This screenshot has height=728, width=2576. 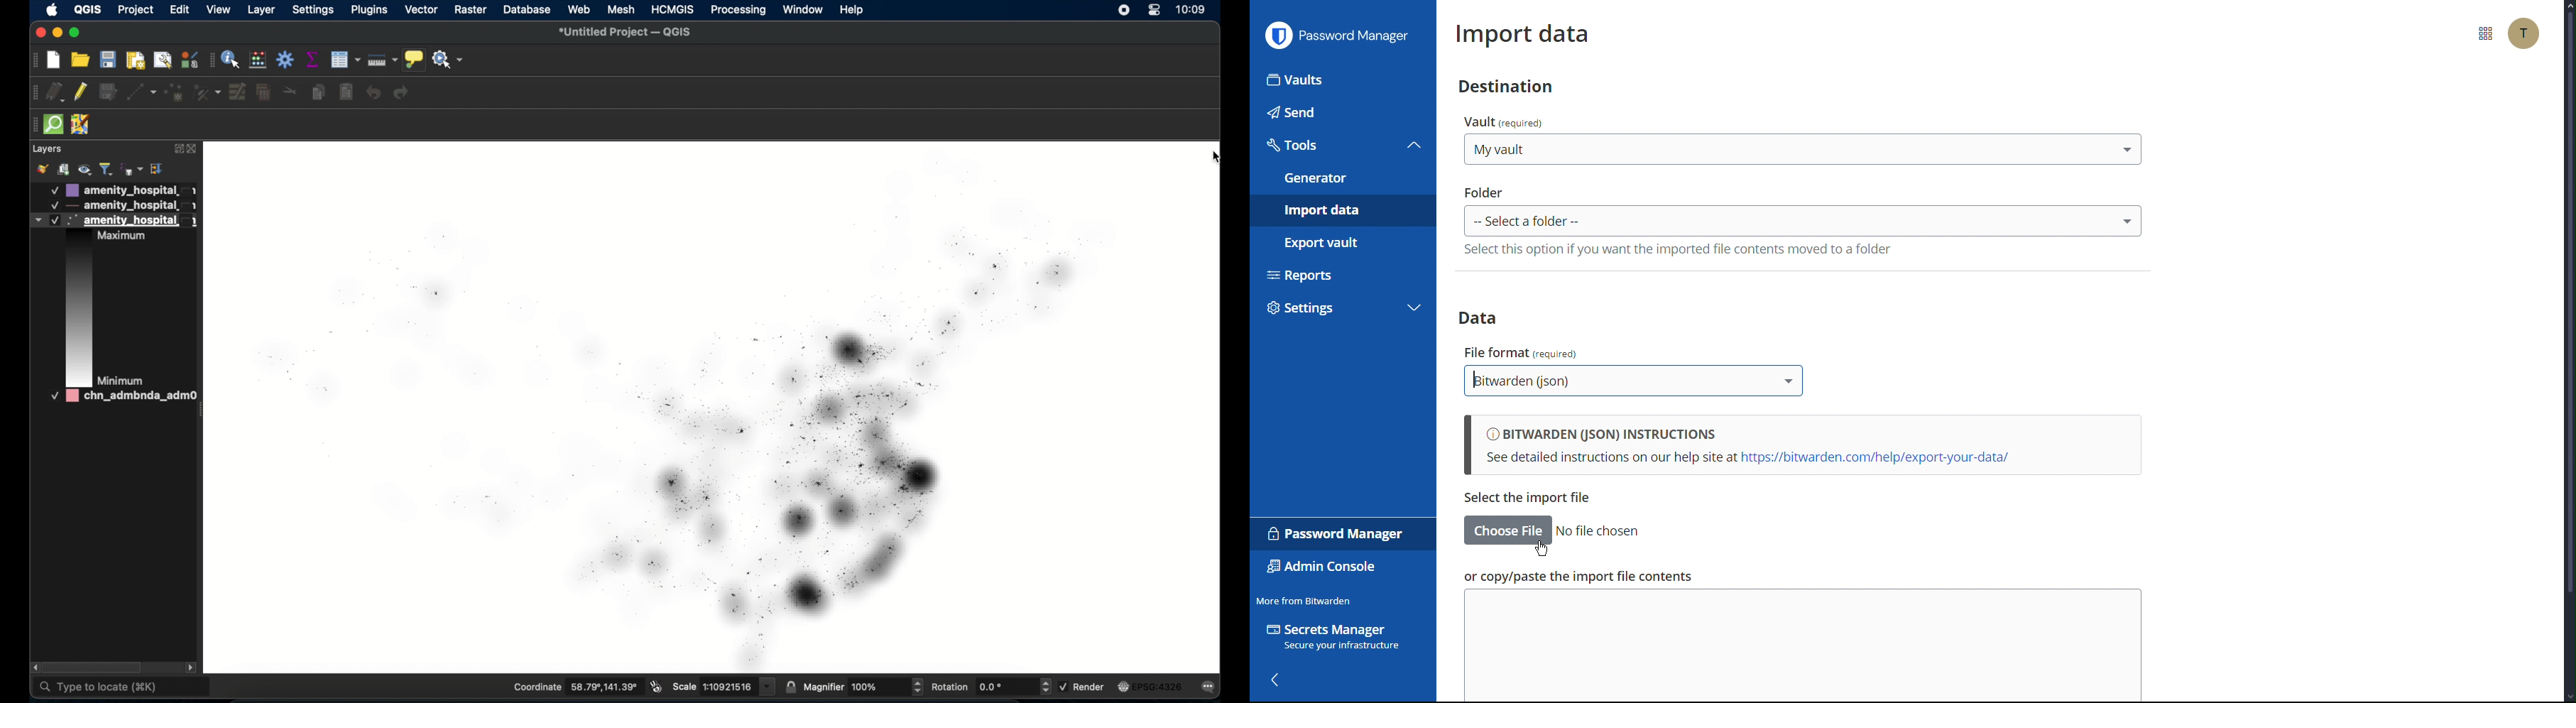 I want to click on current edits, so click(x=55, y=91).